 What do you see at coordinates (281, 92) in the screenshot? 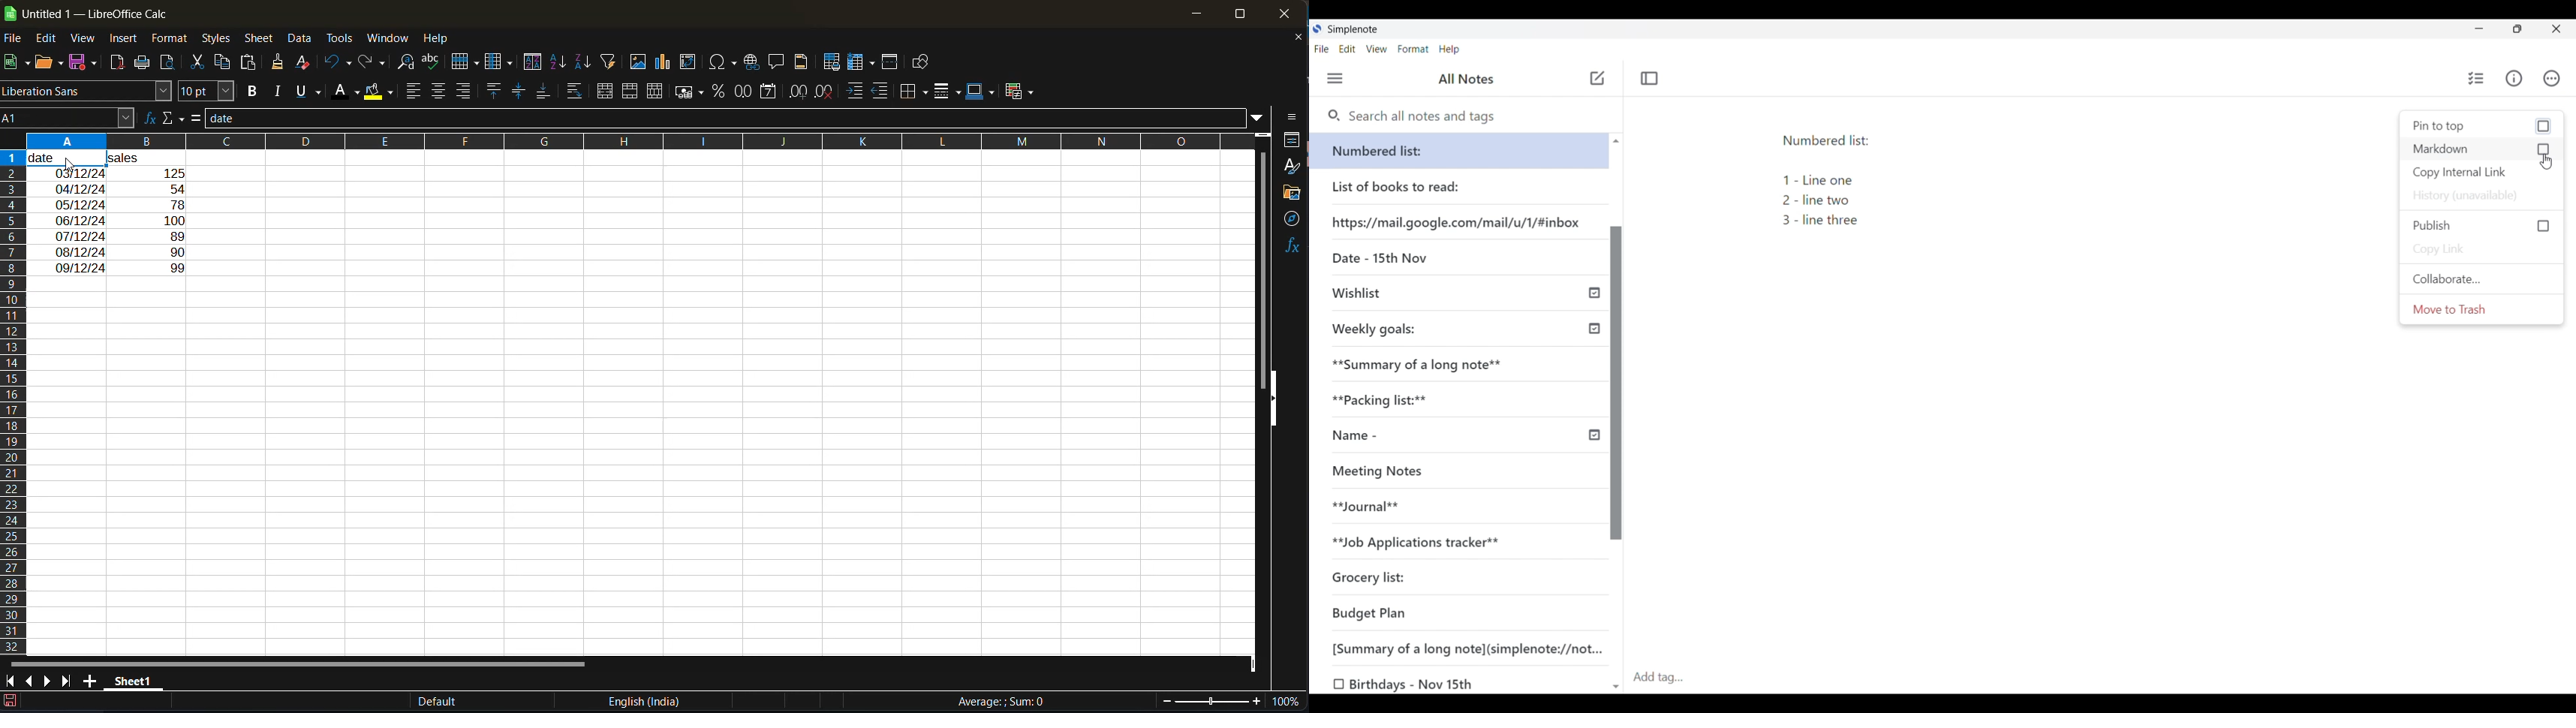
I see `italic` at bounding box center [281, 92].